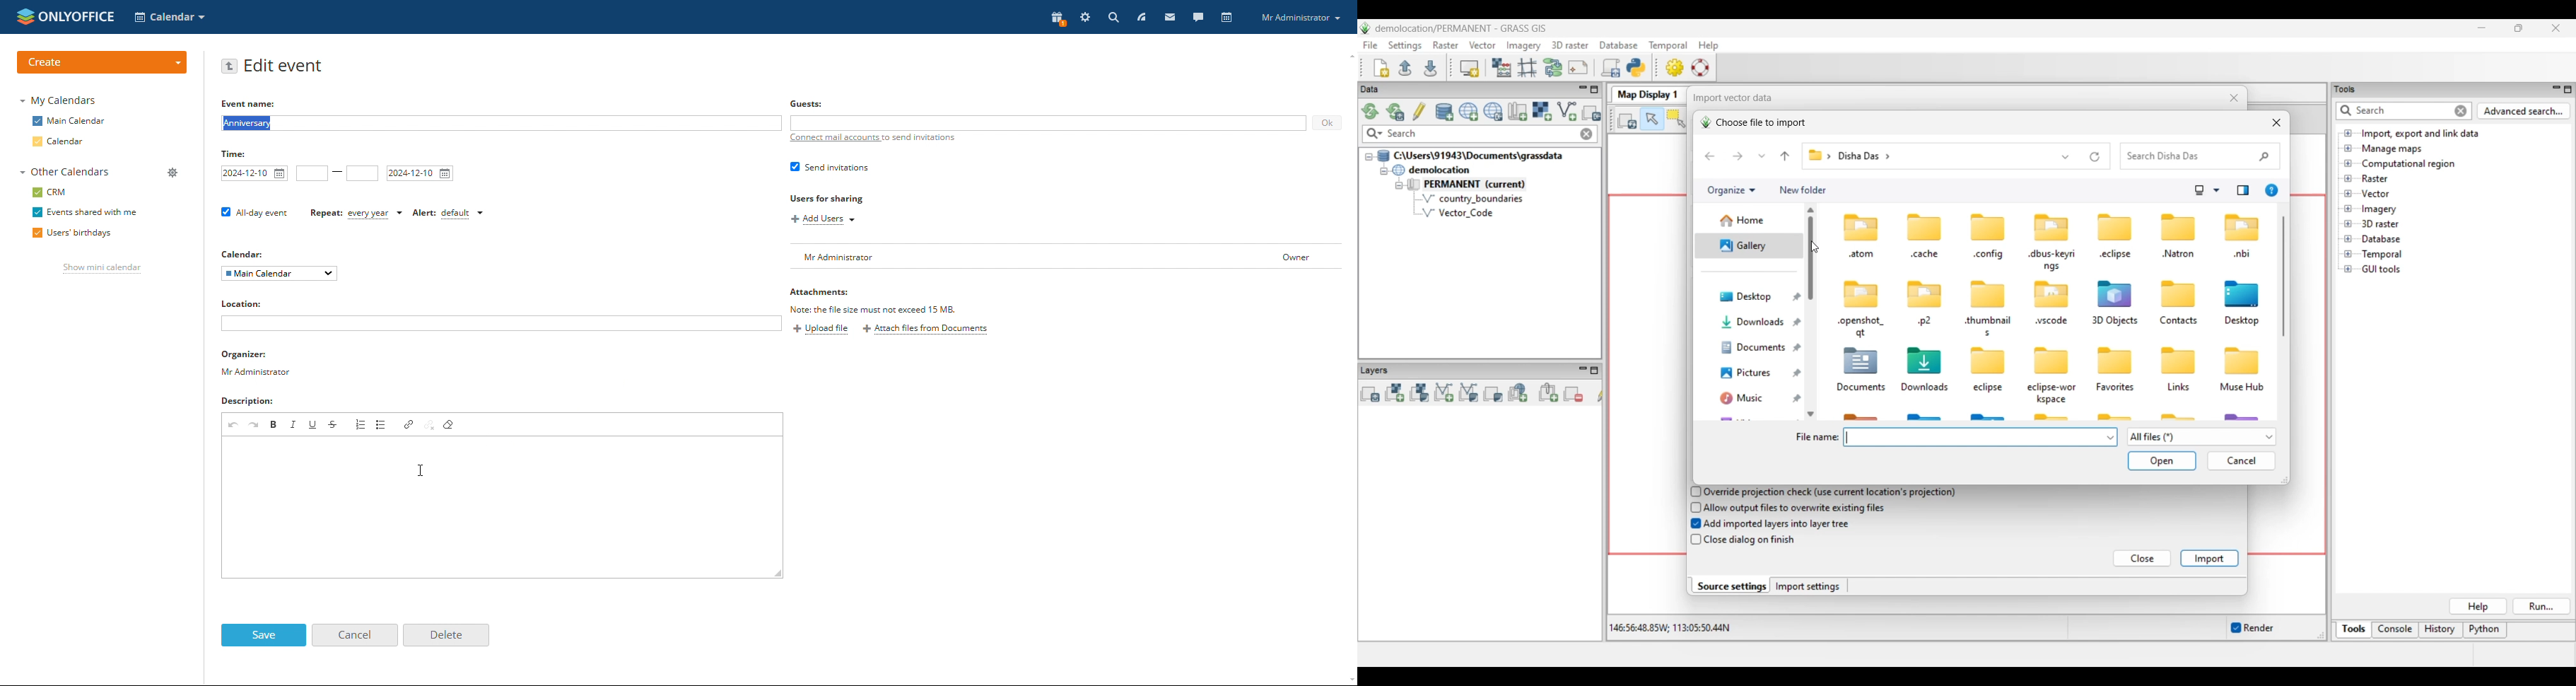 Image resolution: width=2576 pixels, height=700 pixels. Describe the element at coordinates (314, 424) in the screenshot. I see `underline` at that location.